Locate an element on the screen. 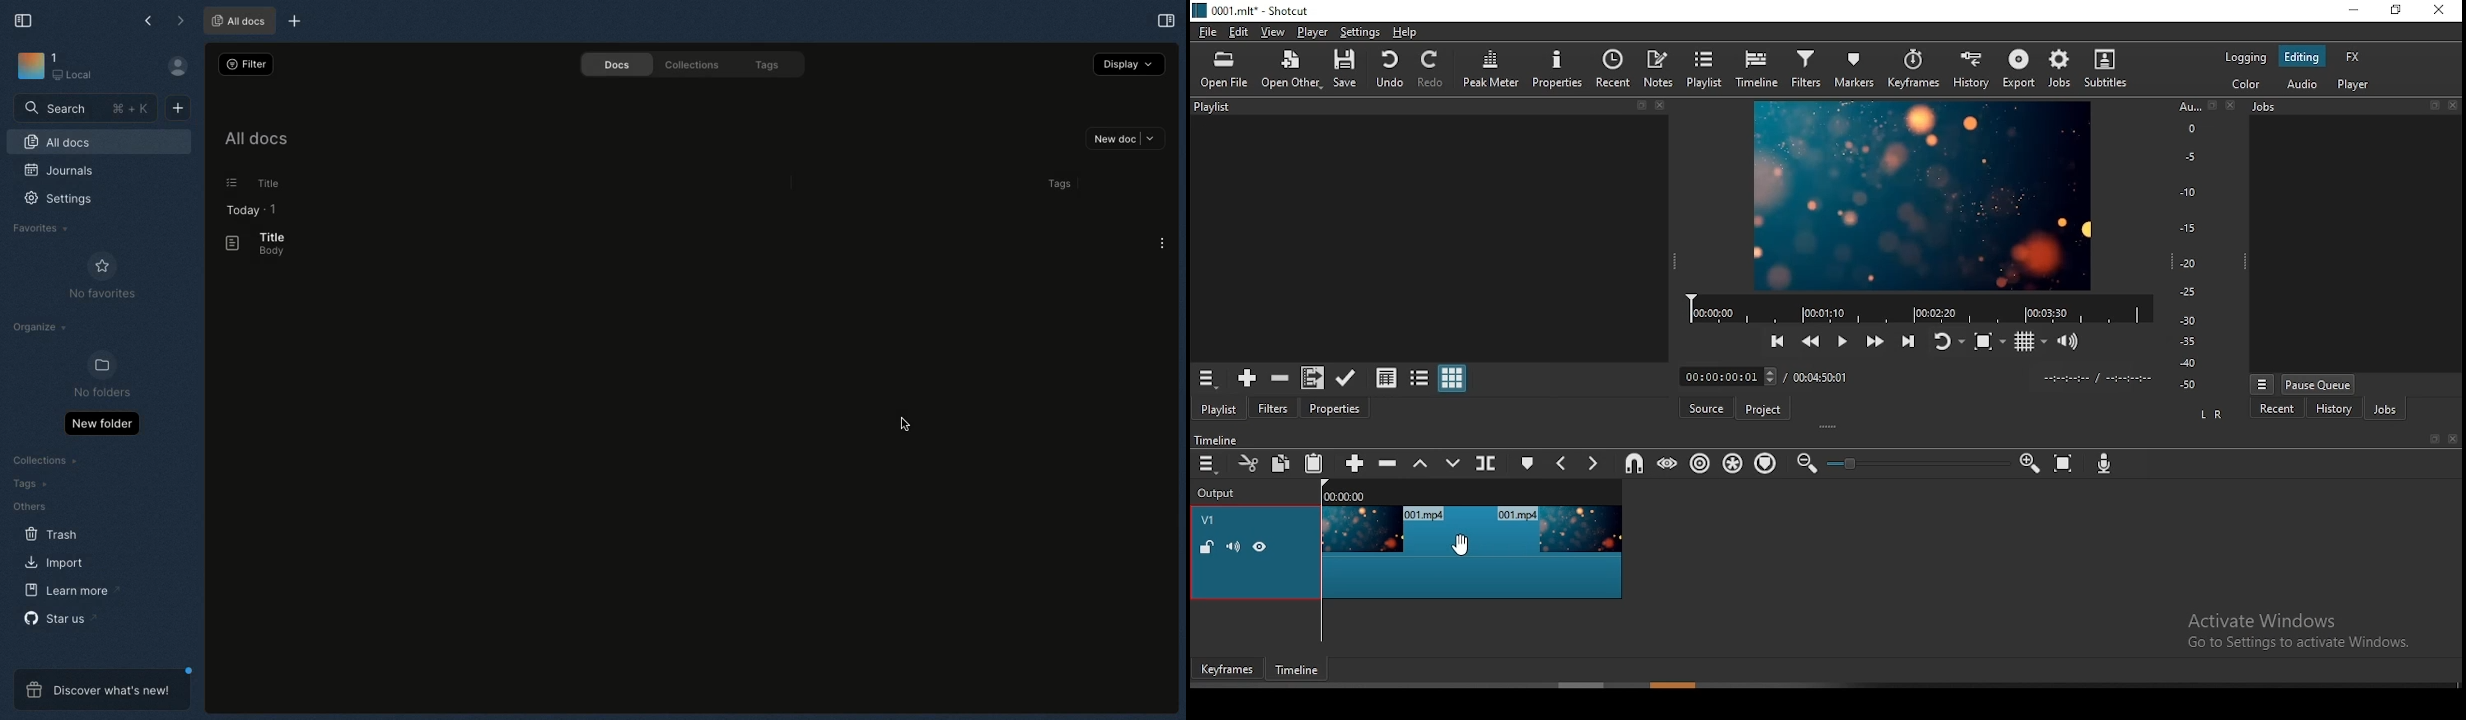 This screenshot has width=2492, height=728. ripple delete is located at coordinates (1386, 464).